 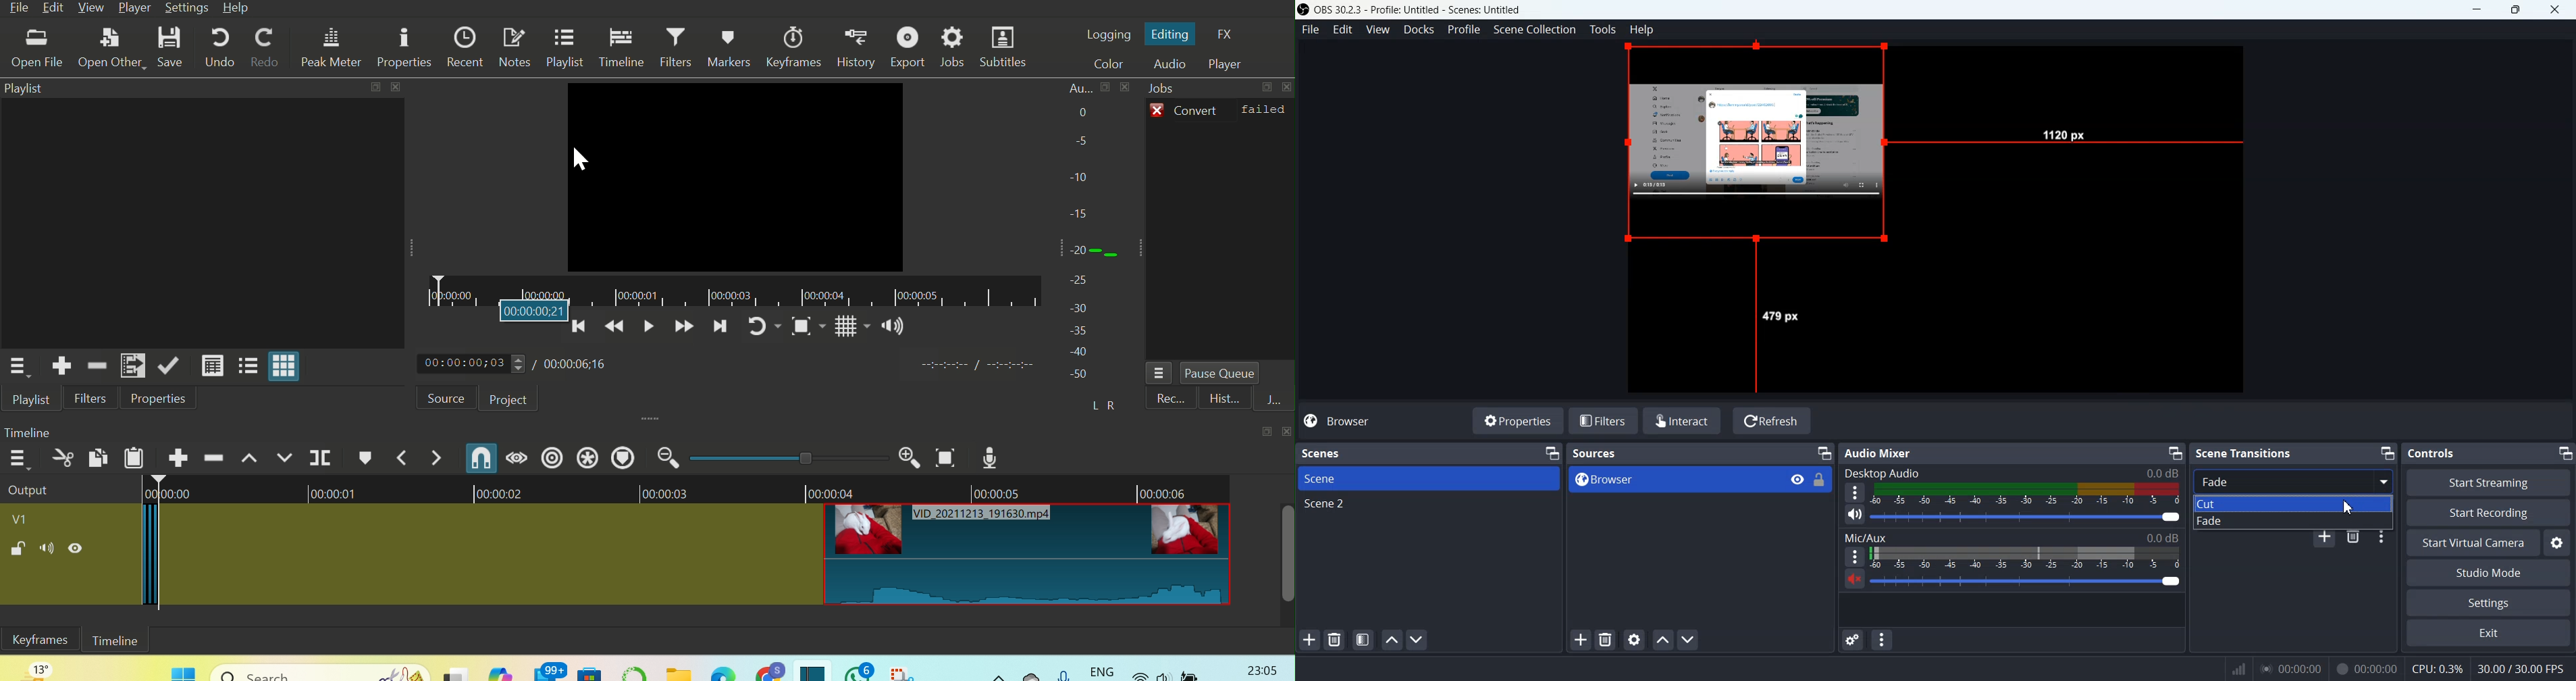 I want to click on Zoom out, so click(x=667, y=458).